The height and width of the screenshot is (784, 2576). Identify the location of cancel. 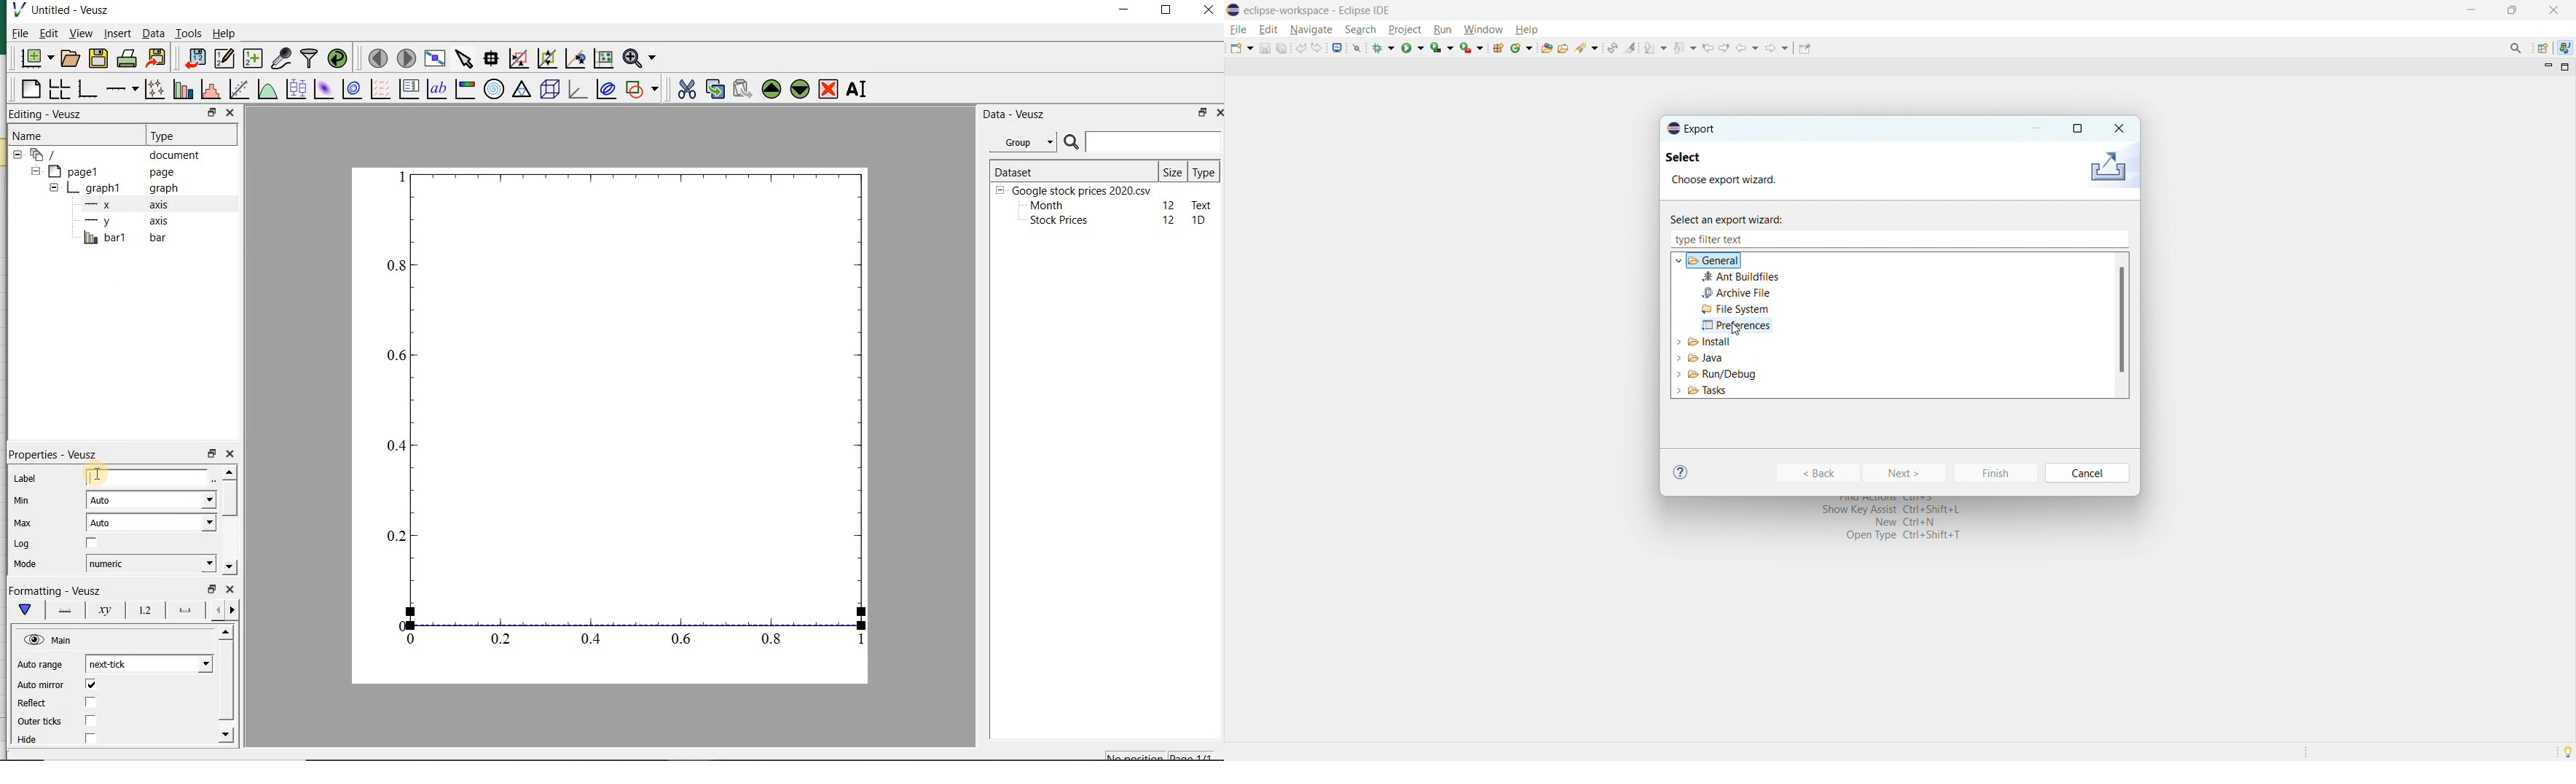
(2089, 473).